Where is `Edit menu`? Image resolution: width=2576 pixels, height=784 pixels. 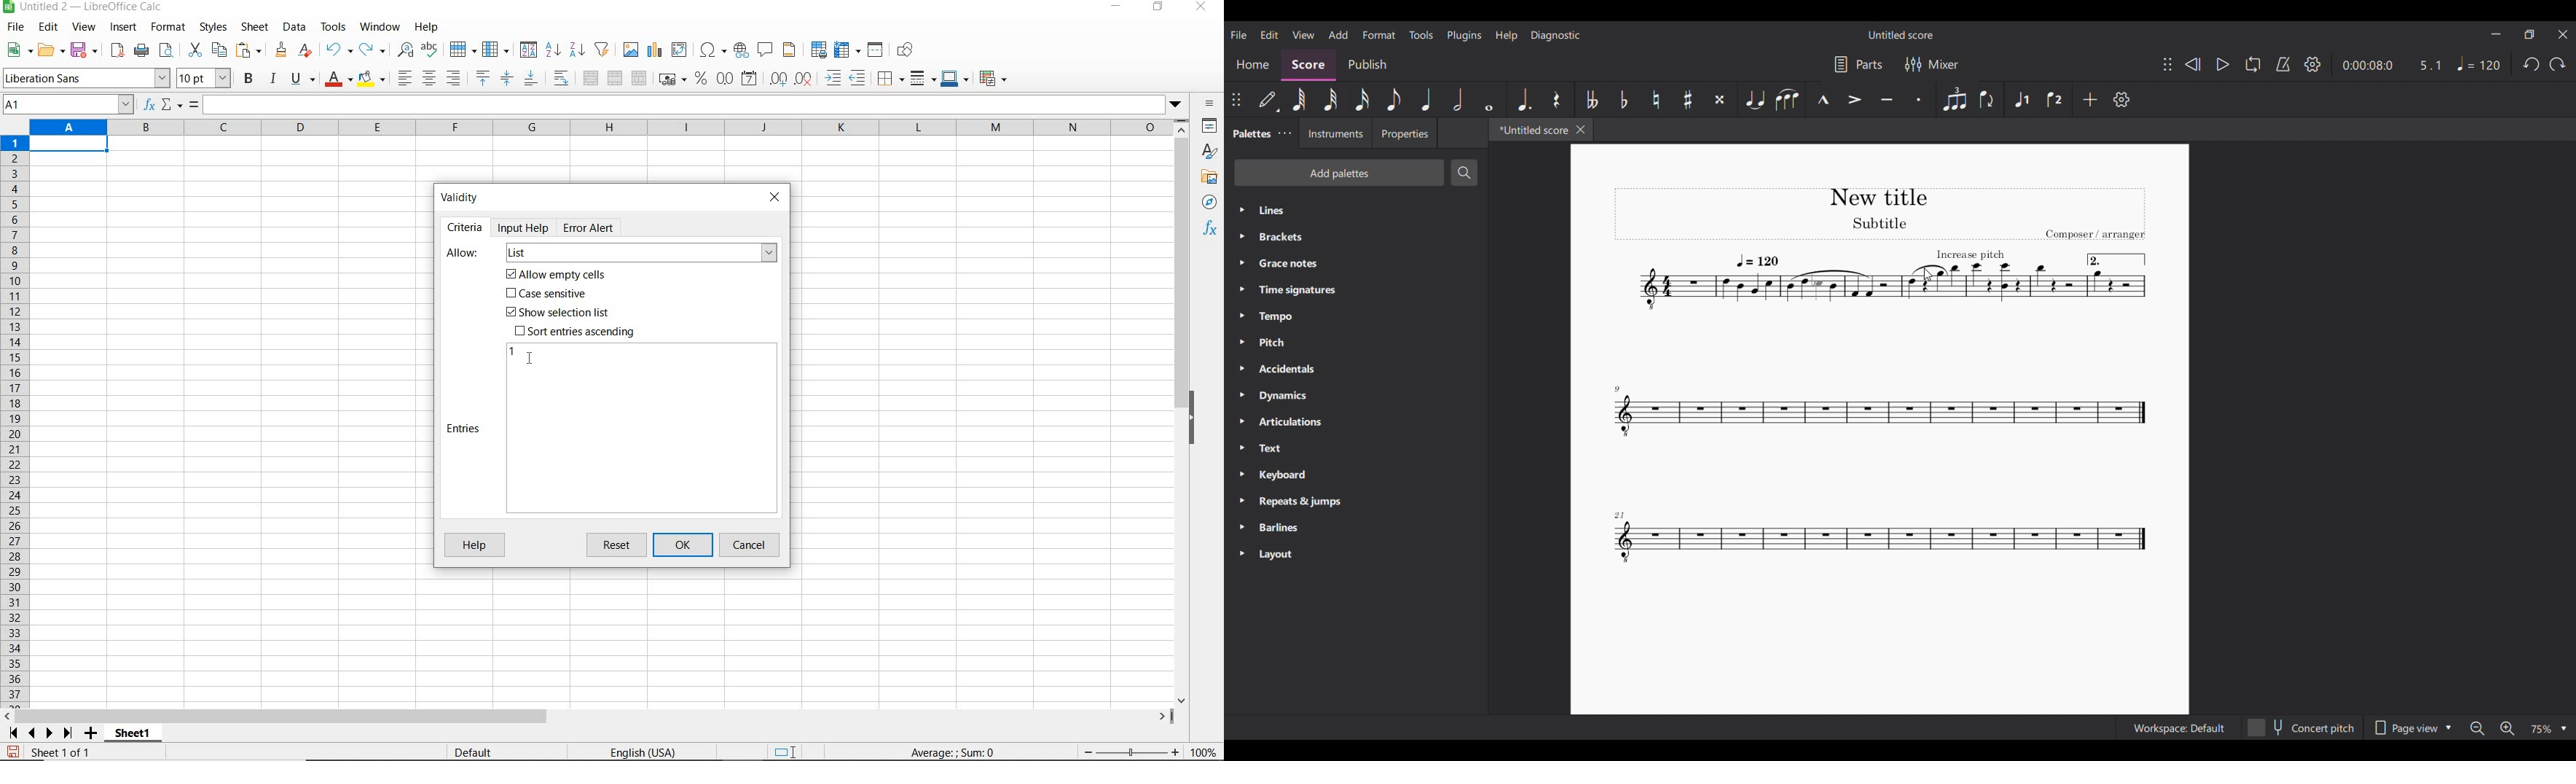
Edit menu is located at coordinates (1269, 35).